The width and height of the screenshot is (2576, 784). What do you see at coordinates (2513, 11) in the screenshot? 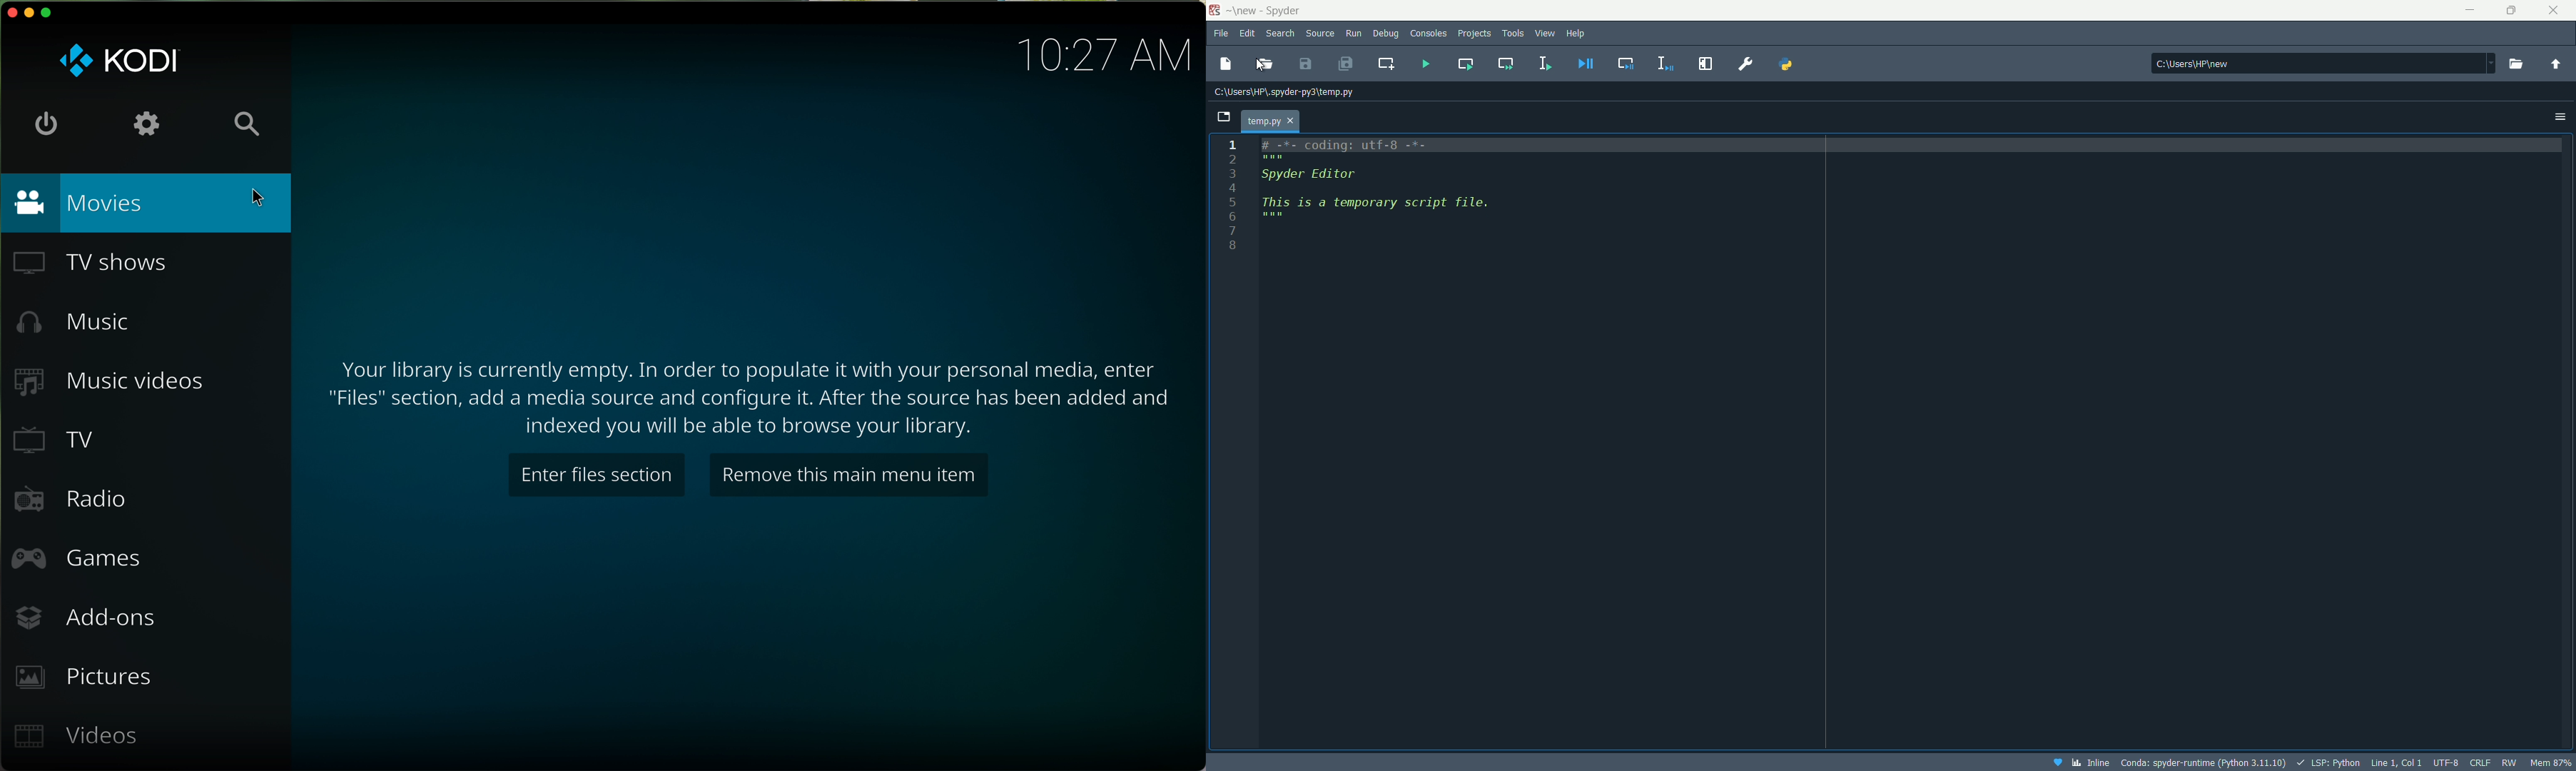
I see `maximize` at bounding box center [2513, 11].